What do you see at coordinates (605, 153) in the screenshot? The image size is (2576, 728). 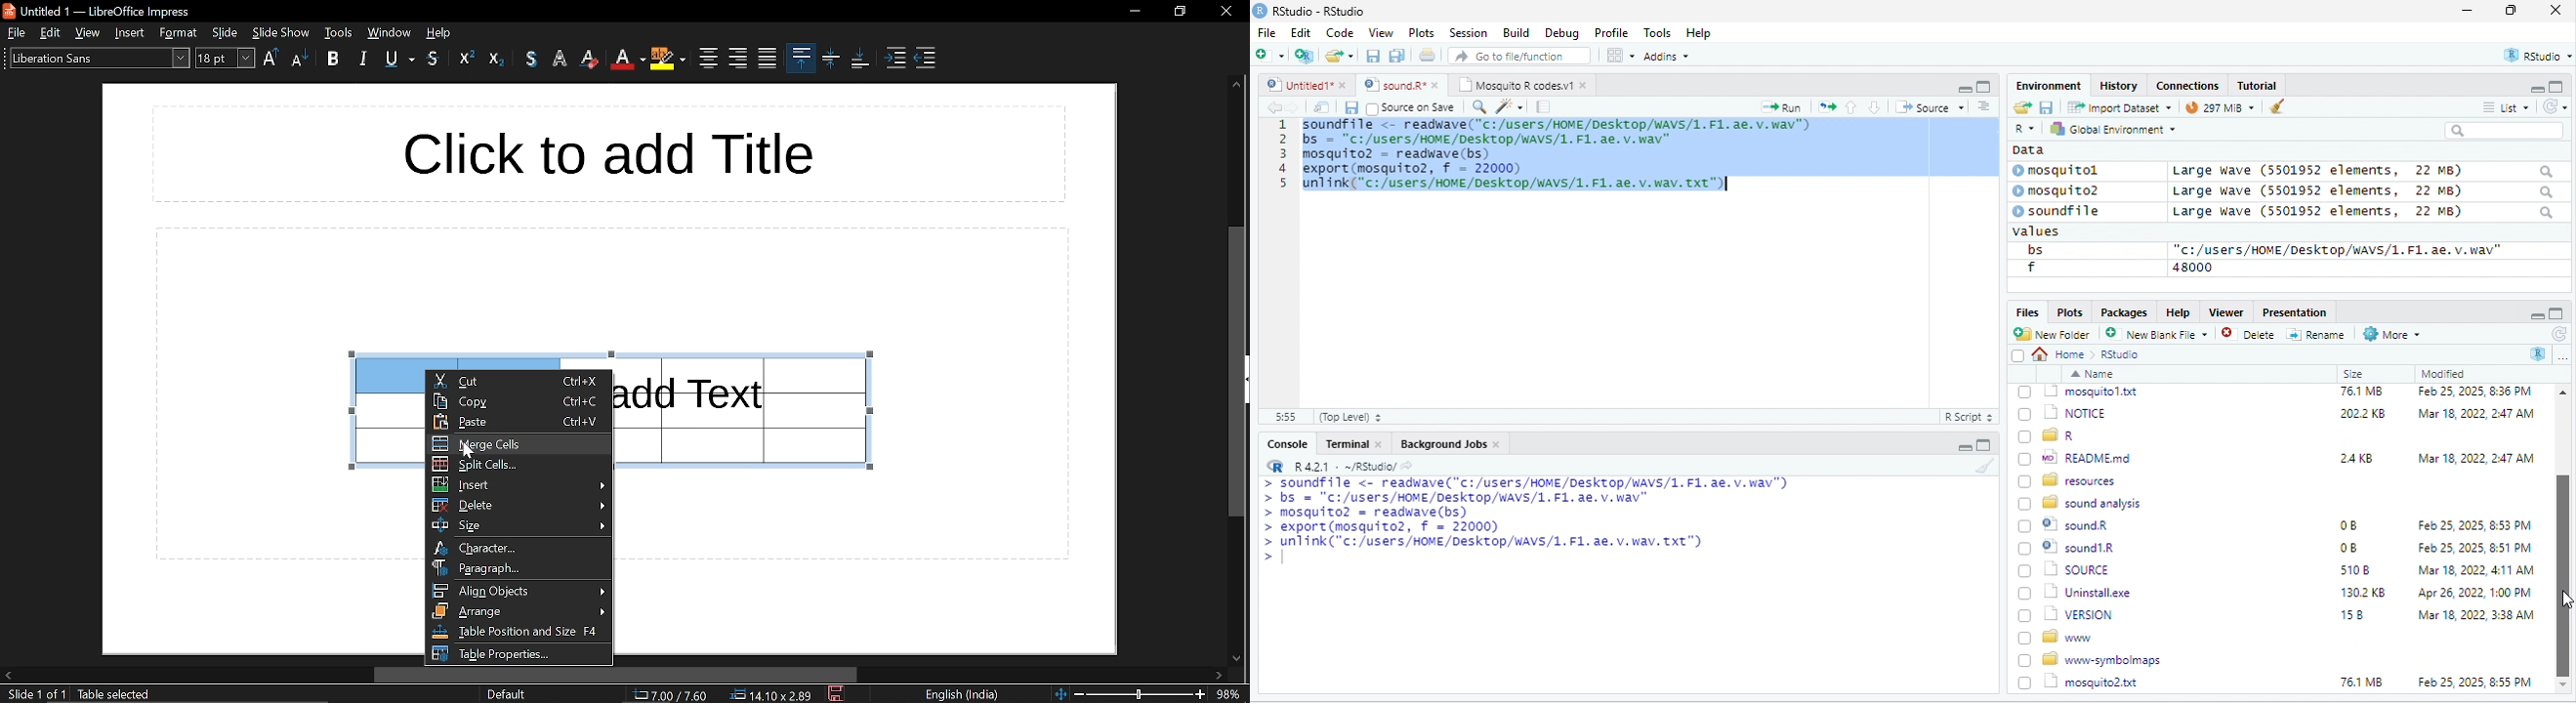 I see `title space` at bounding box center [605, 153].